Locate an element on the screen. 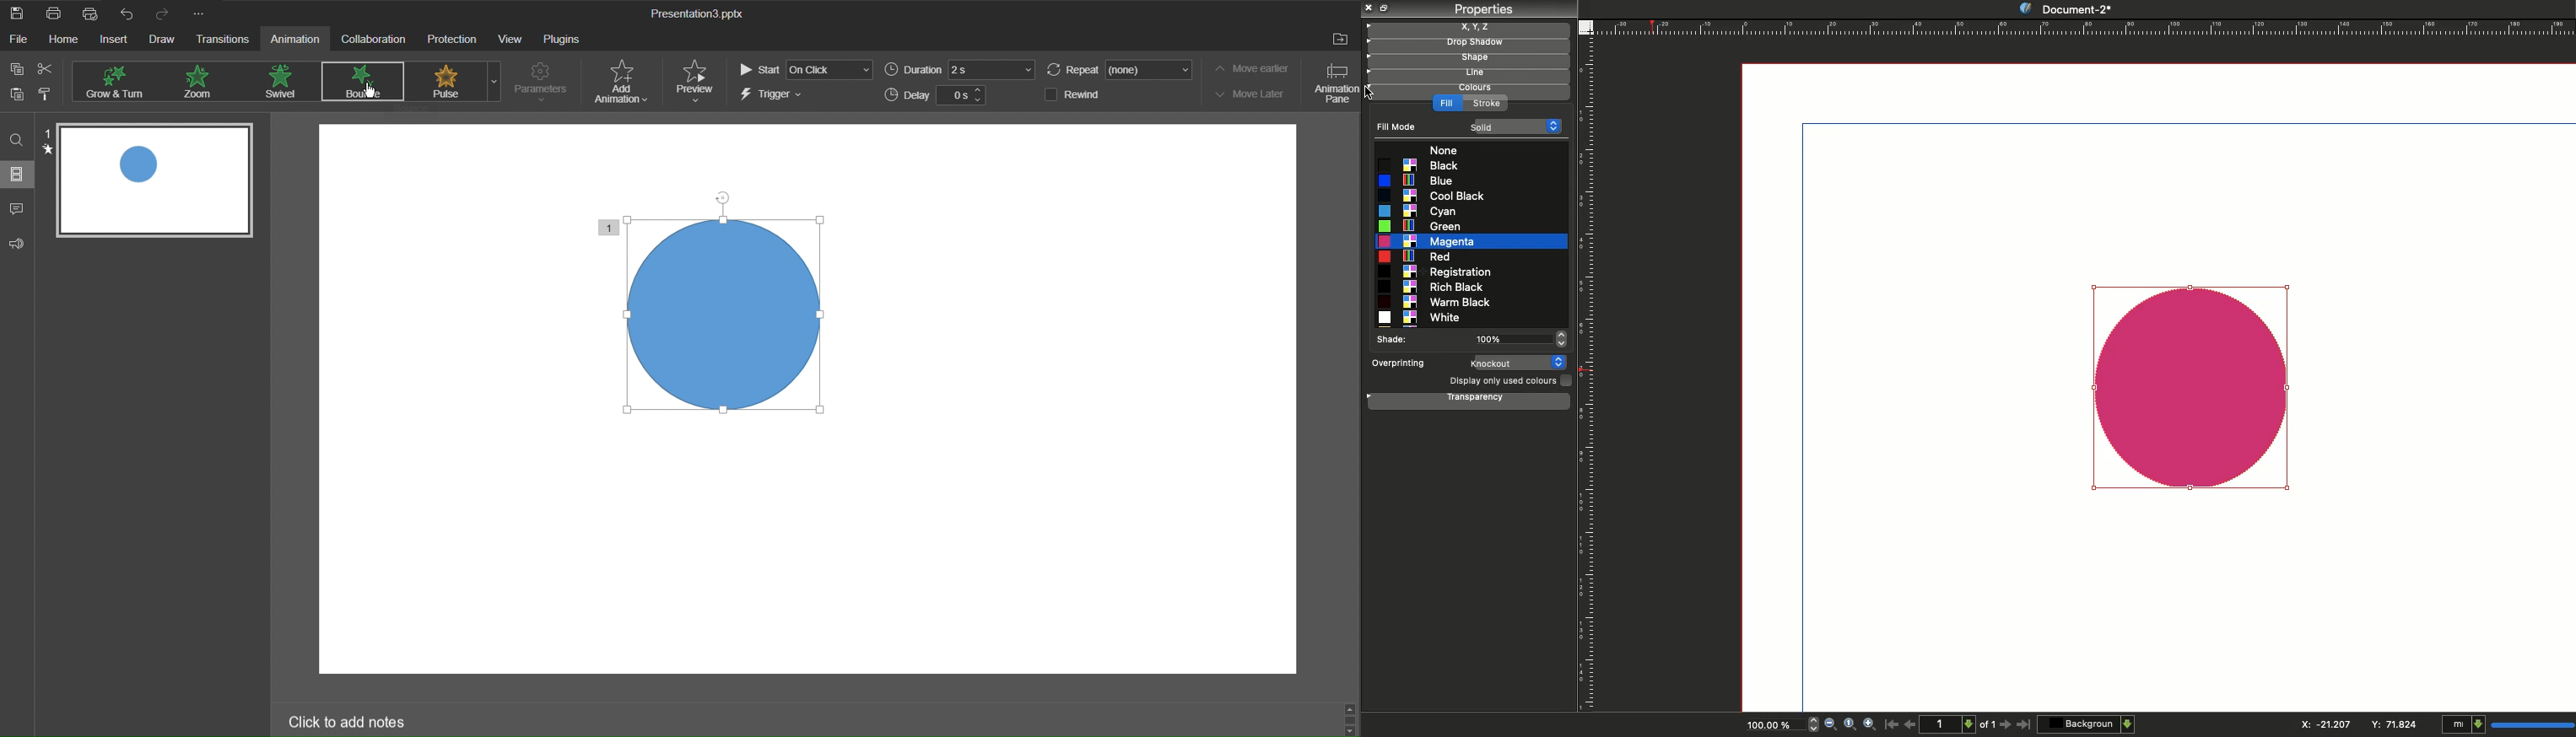 The image size is (2576, 756). Animations is located at coordinates (201, 81).